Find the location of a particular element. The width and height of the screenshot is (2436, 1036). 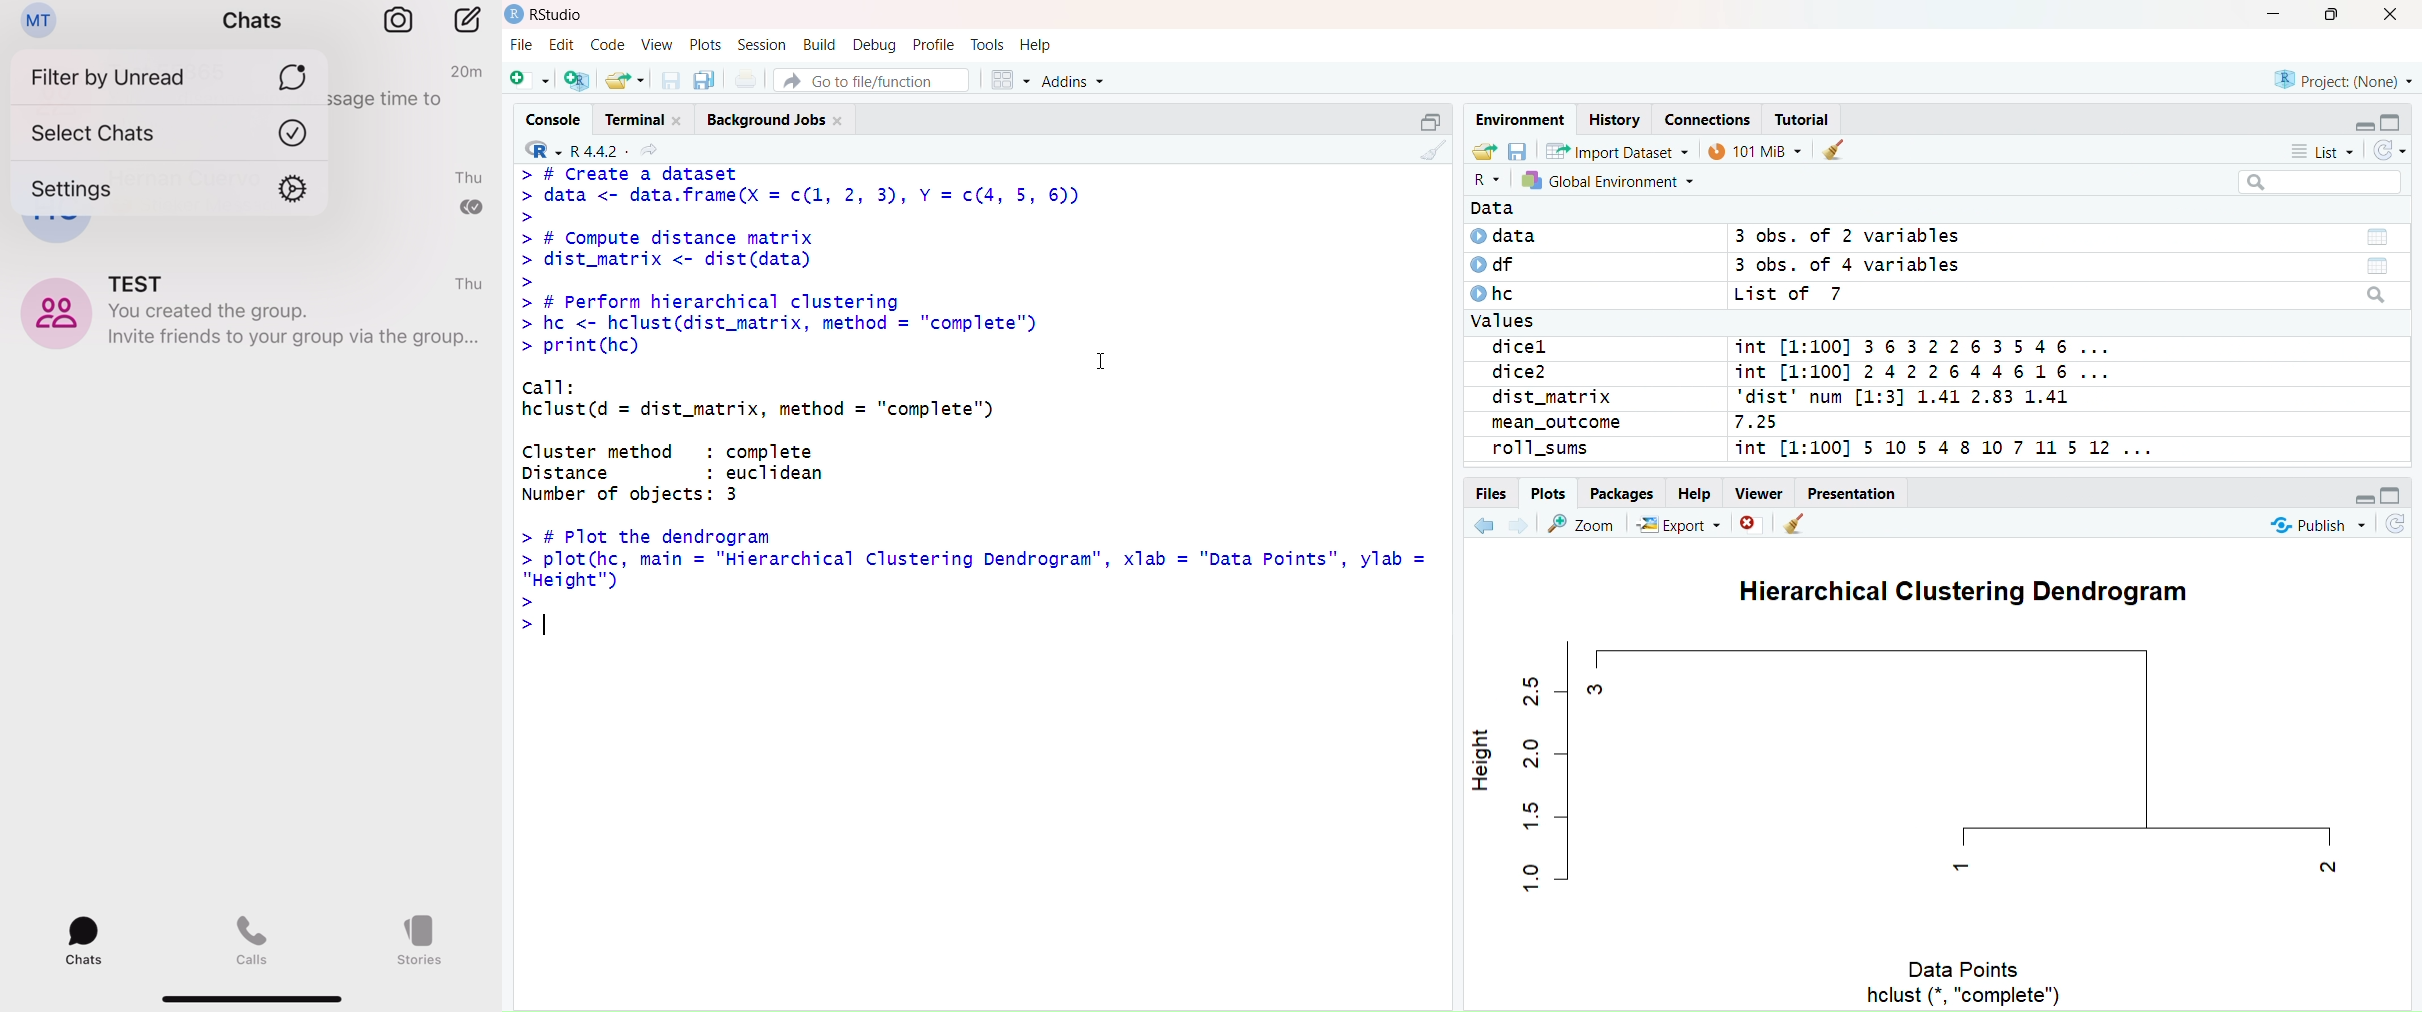

Maximize is located at coordinates (2393, 495).